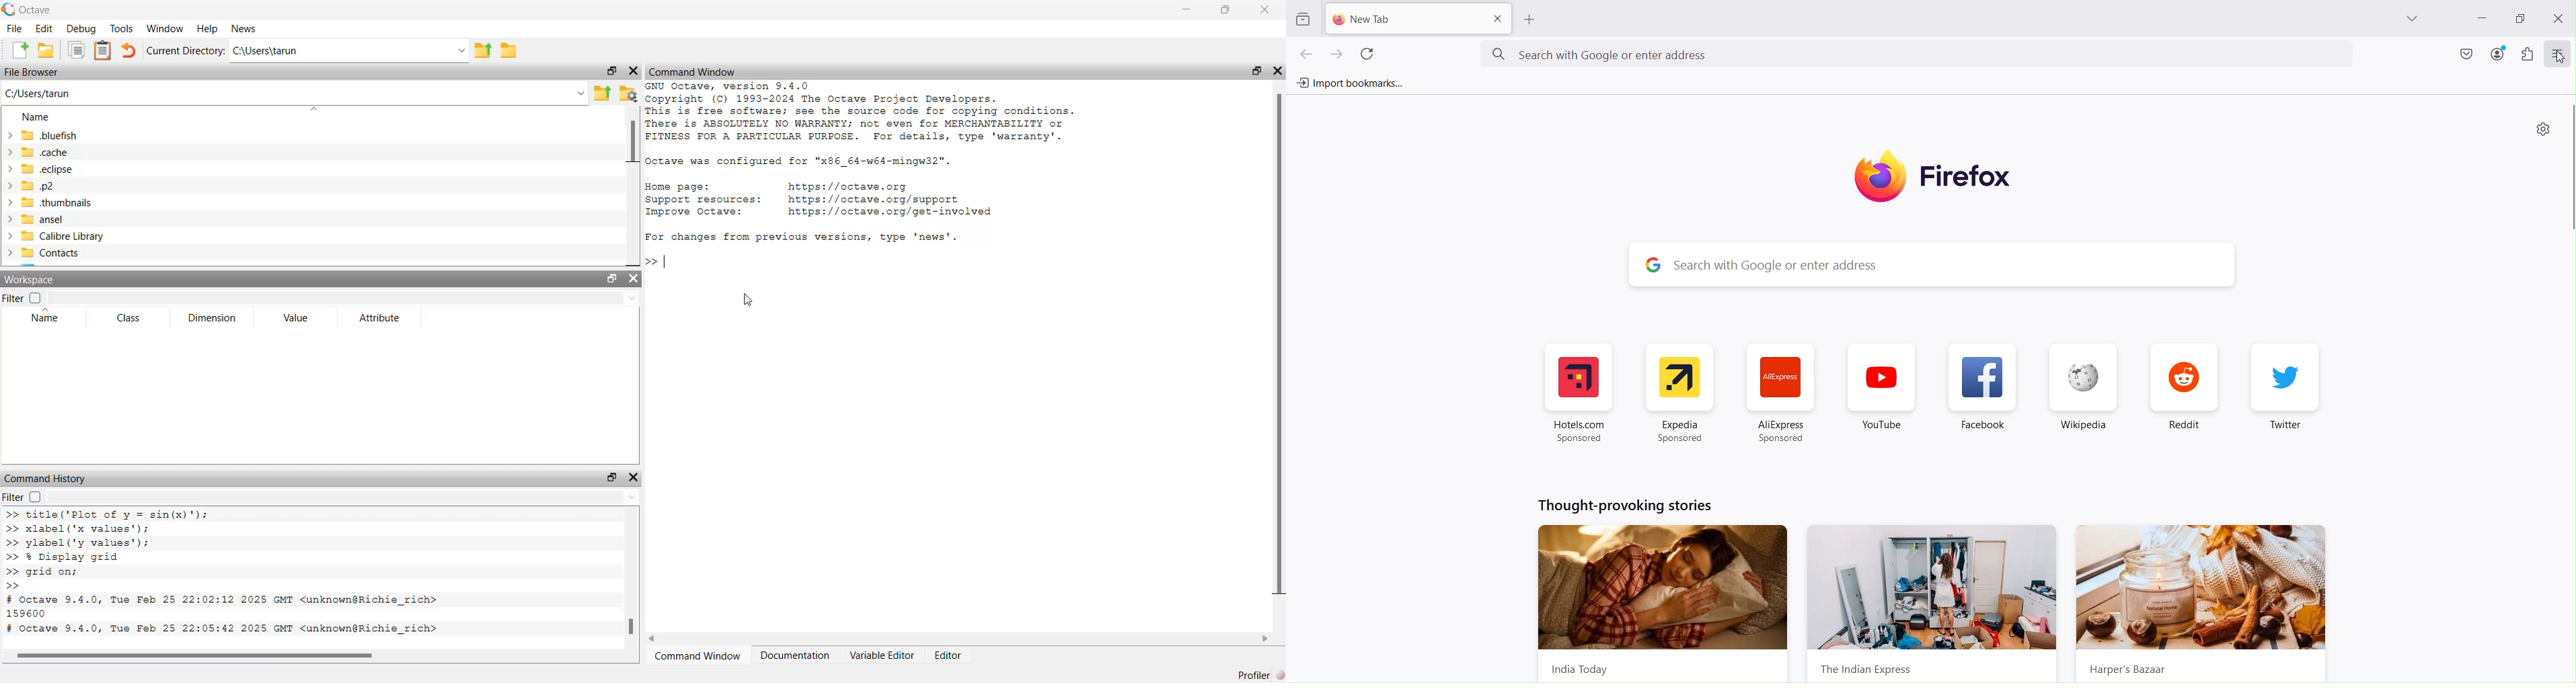 The width and height of the screenshot is (2576, 700). I want to click on close, so click(634, 71).